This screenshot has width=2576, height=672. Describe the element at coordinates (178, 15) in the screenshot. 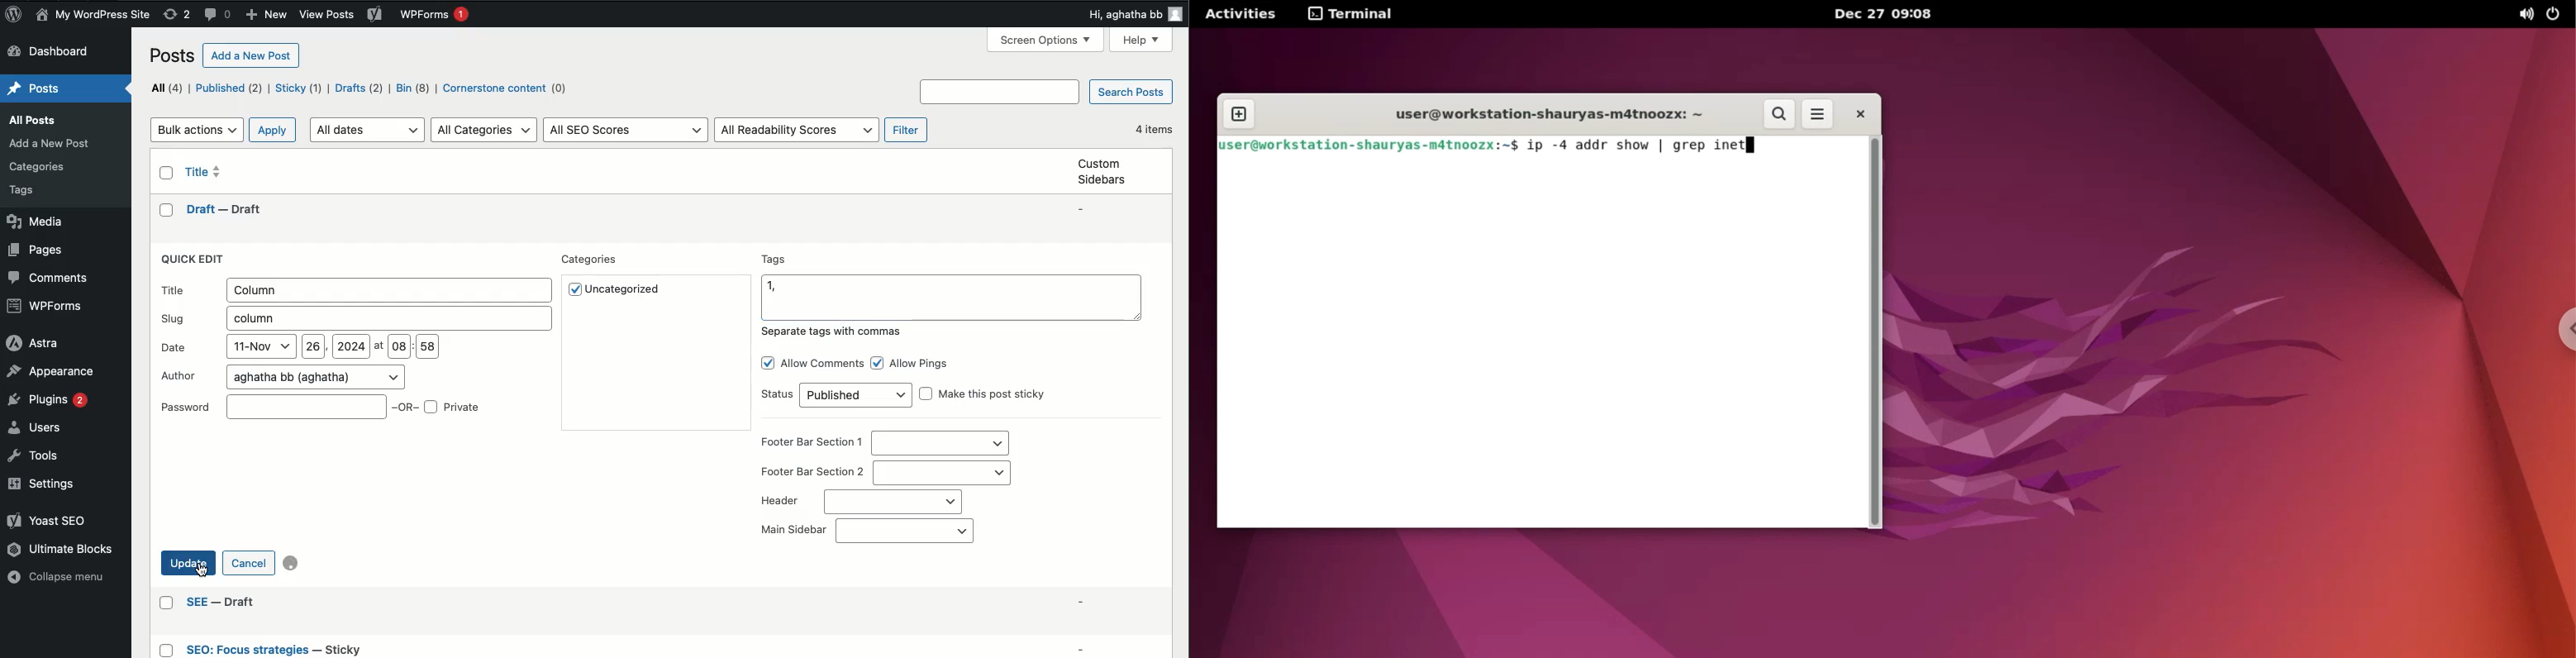

I see `Revisions` at that location.